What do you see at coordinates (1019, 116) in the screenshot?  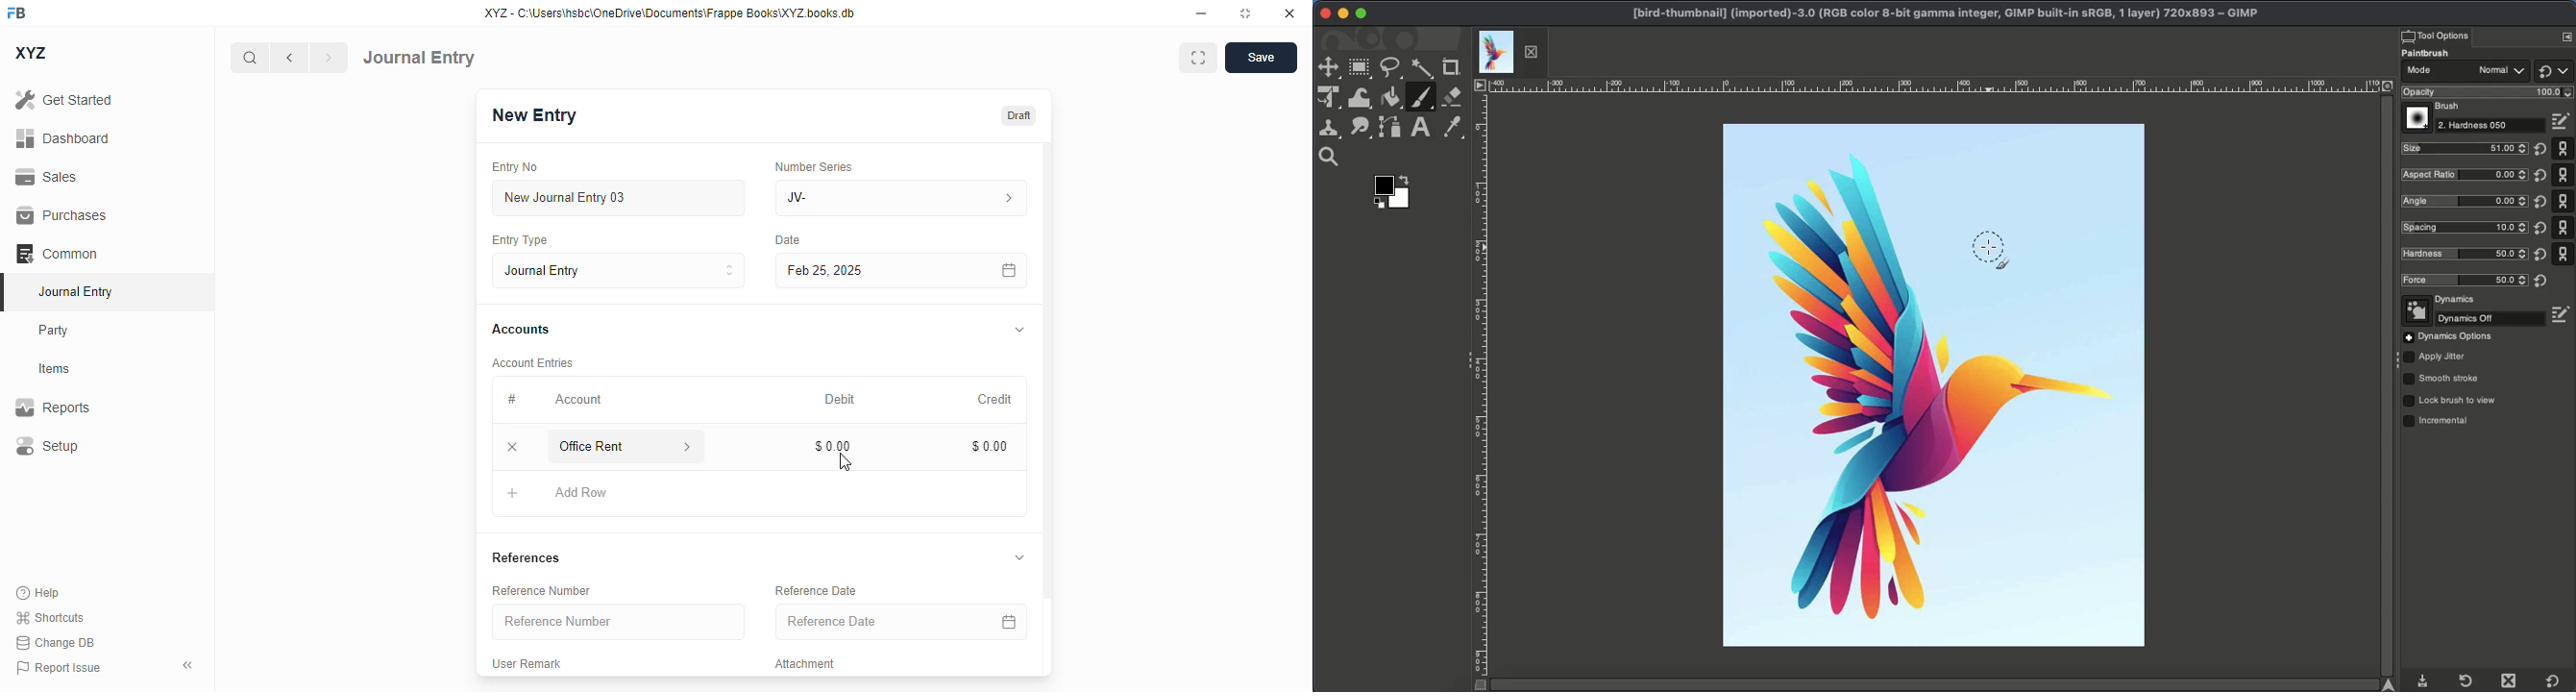 I see `draft` at bounding box center [1019, 116].